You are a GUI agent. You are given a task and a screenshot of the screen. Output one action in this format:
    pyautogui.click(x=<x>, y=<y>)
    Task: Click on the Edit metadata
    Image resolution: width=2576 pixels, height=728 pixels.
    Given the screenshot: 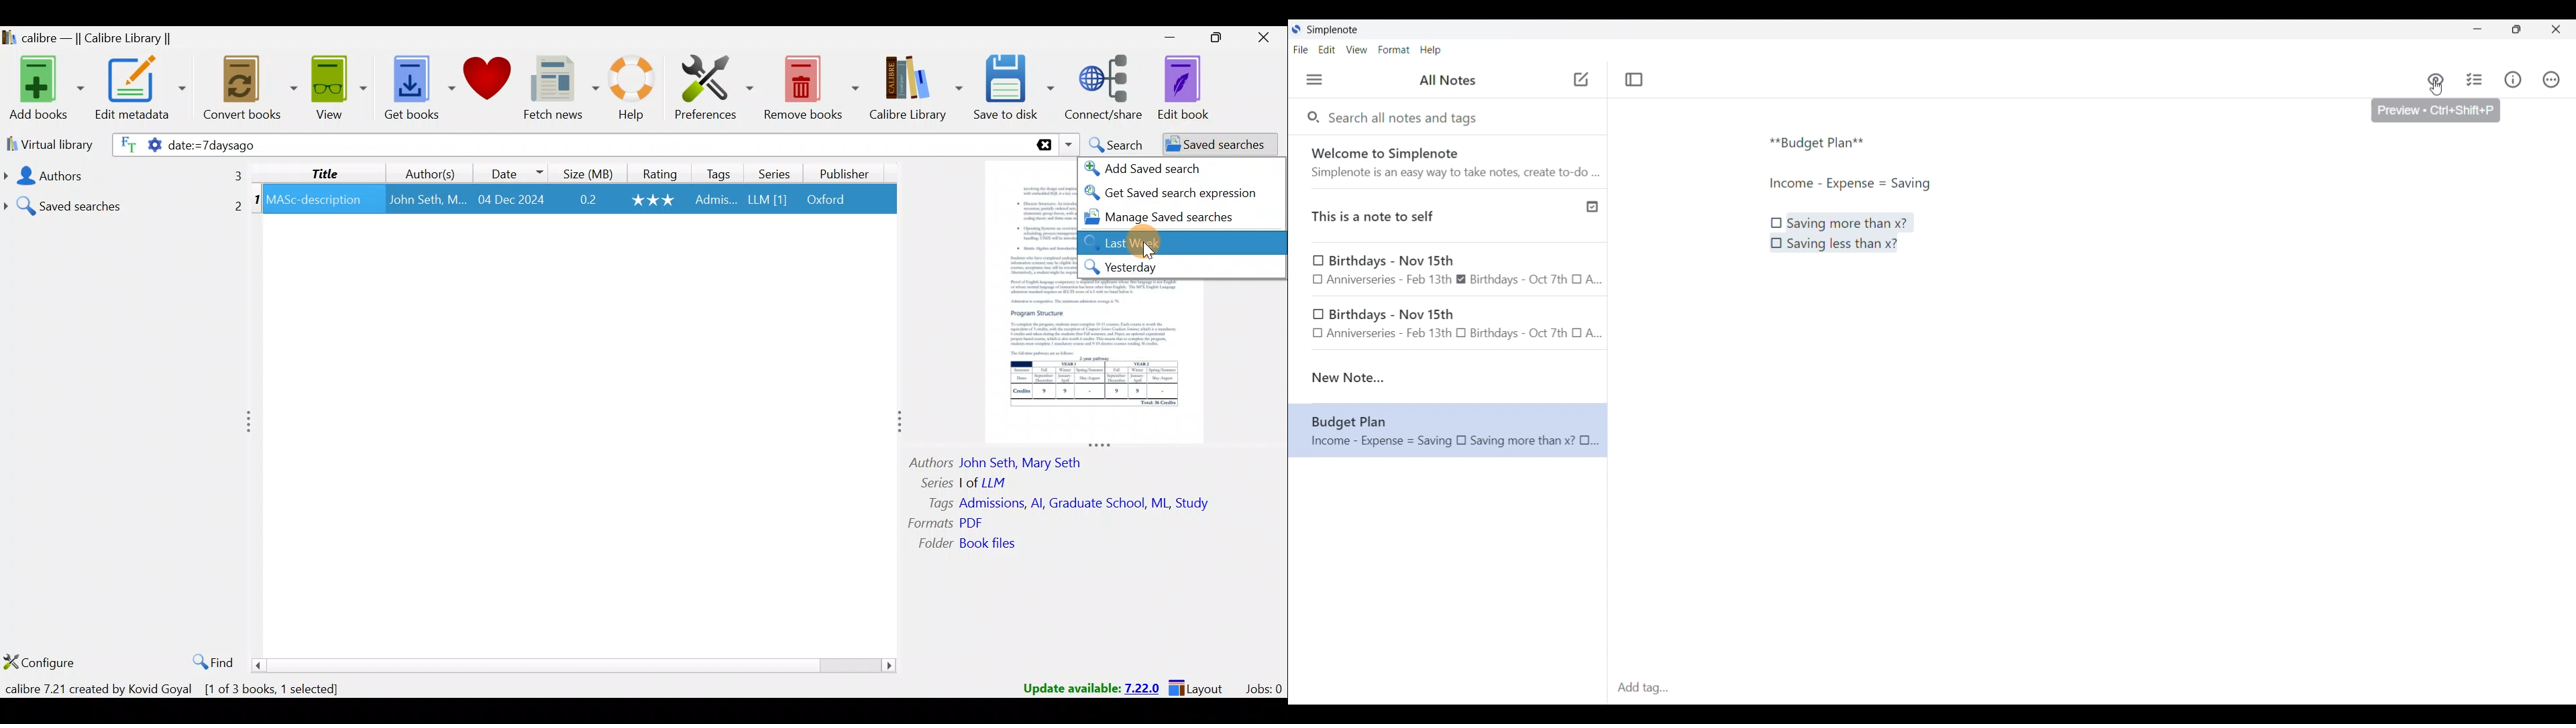 What is the action you would take?
    pyautogui.click(x=144, y=90)
    